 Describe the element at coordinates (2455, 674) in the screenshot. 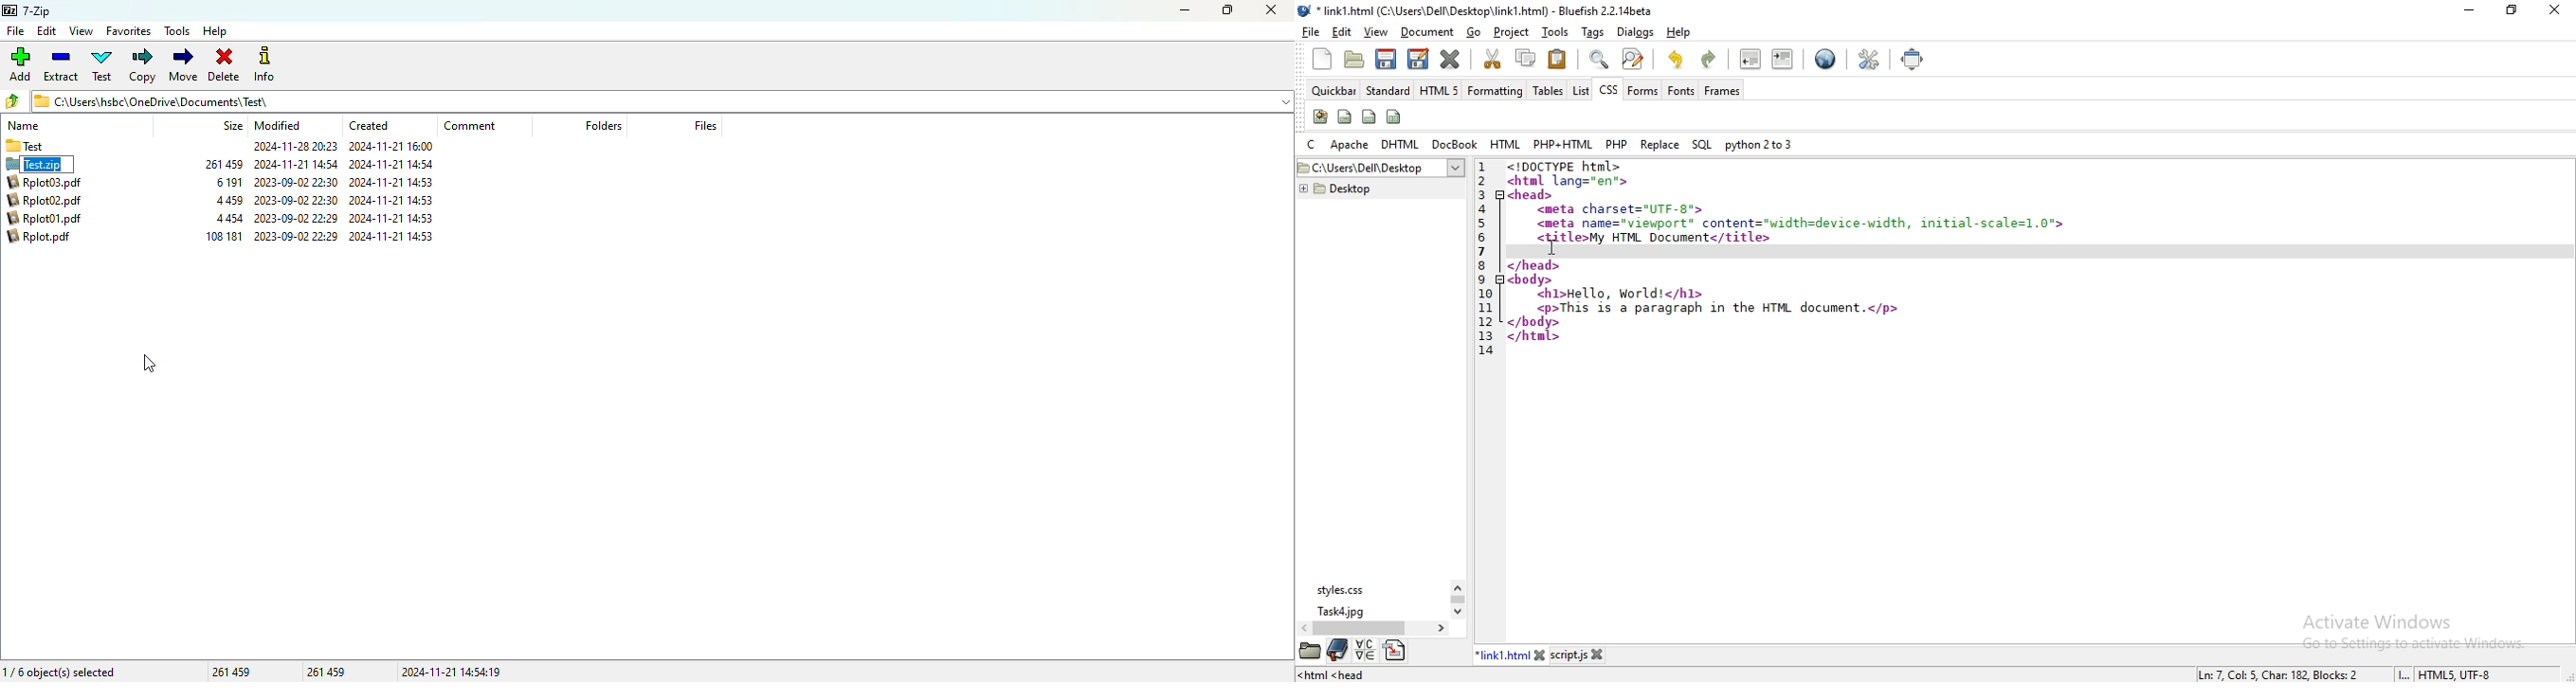

I see `text encoding` at that location.